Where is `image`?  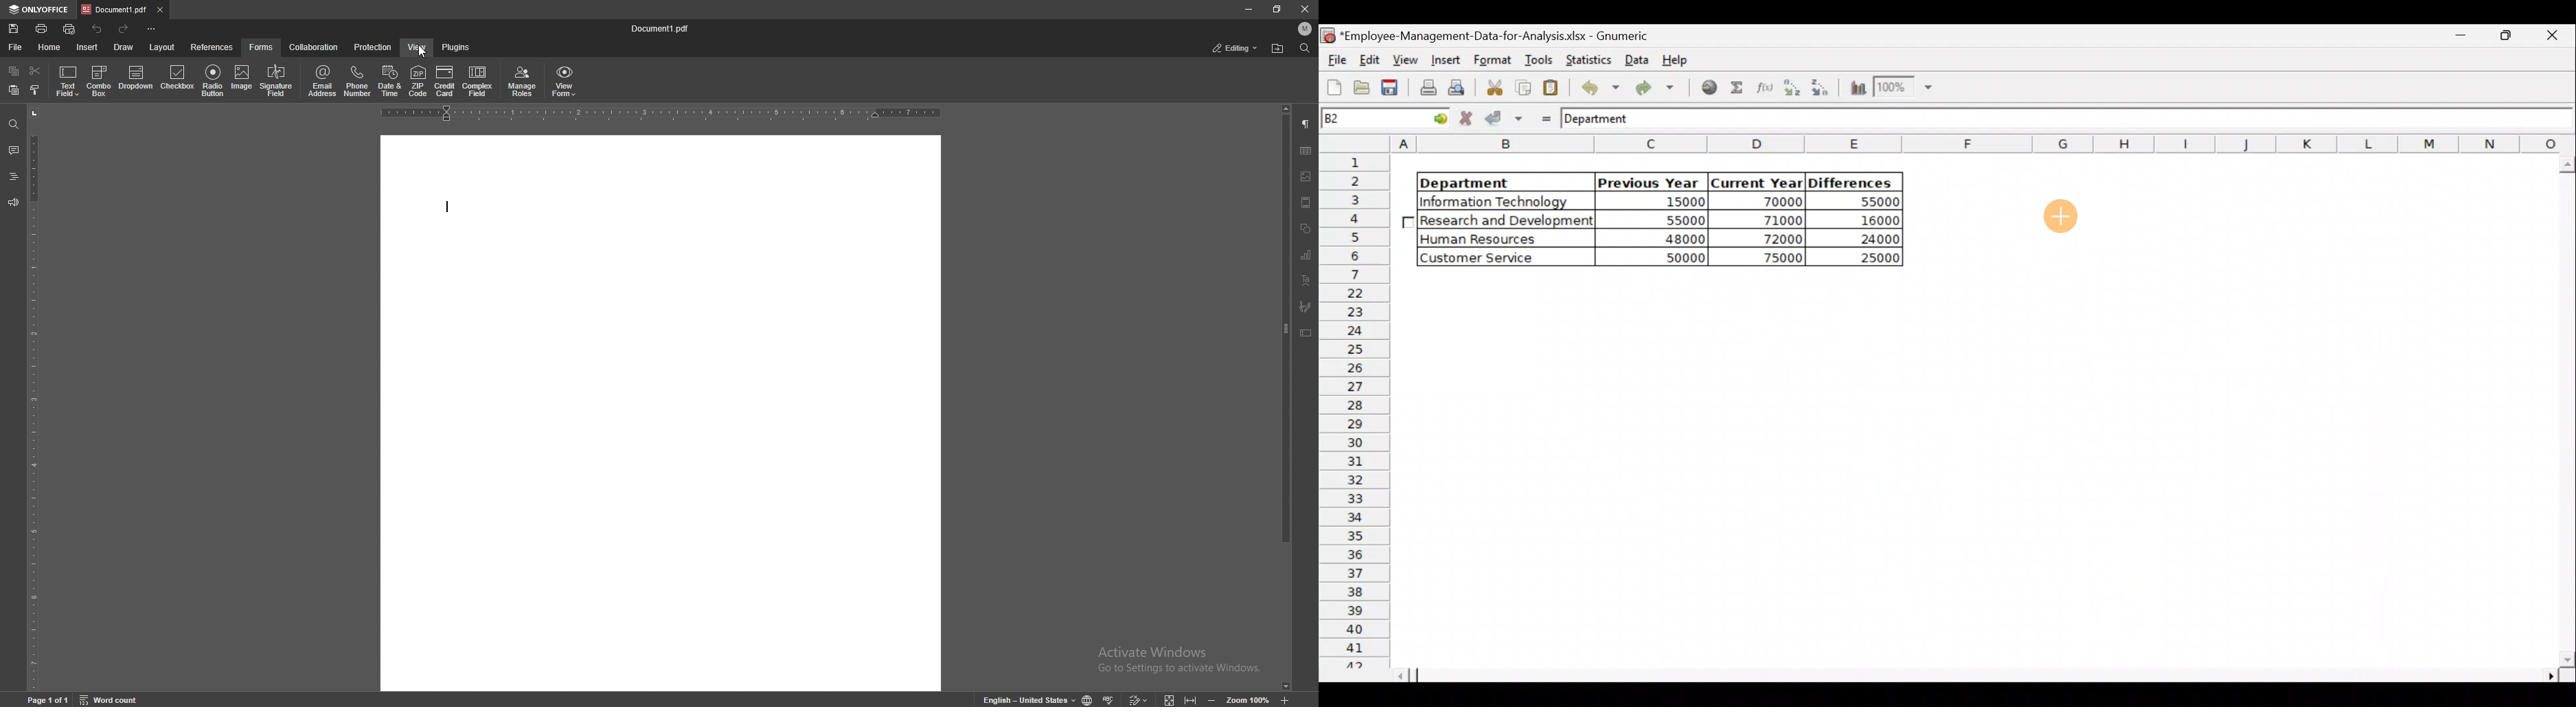 image is located at coordinates (1307, 176).